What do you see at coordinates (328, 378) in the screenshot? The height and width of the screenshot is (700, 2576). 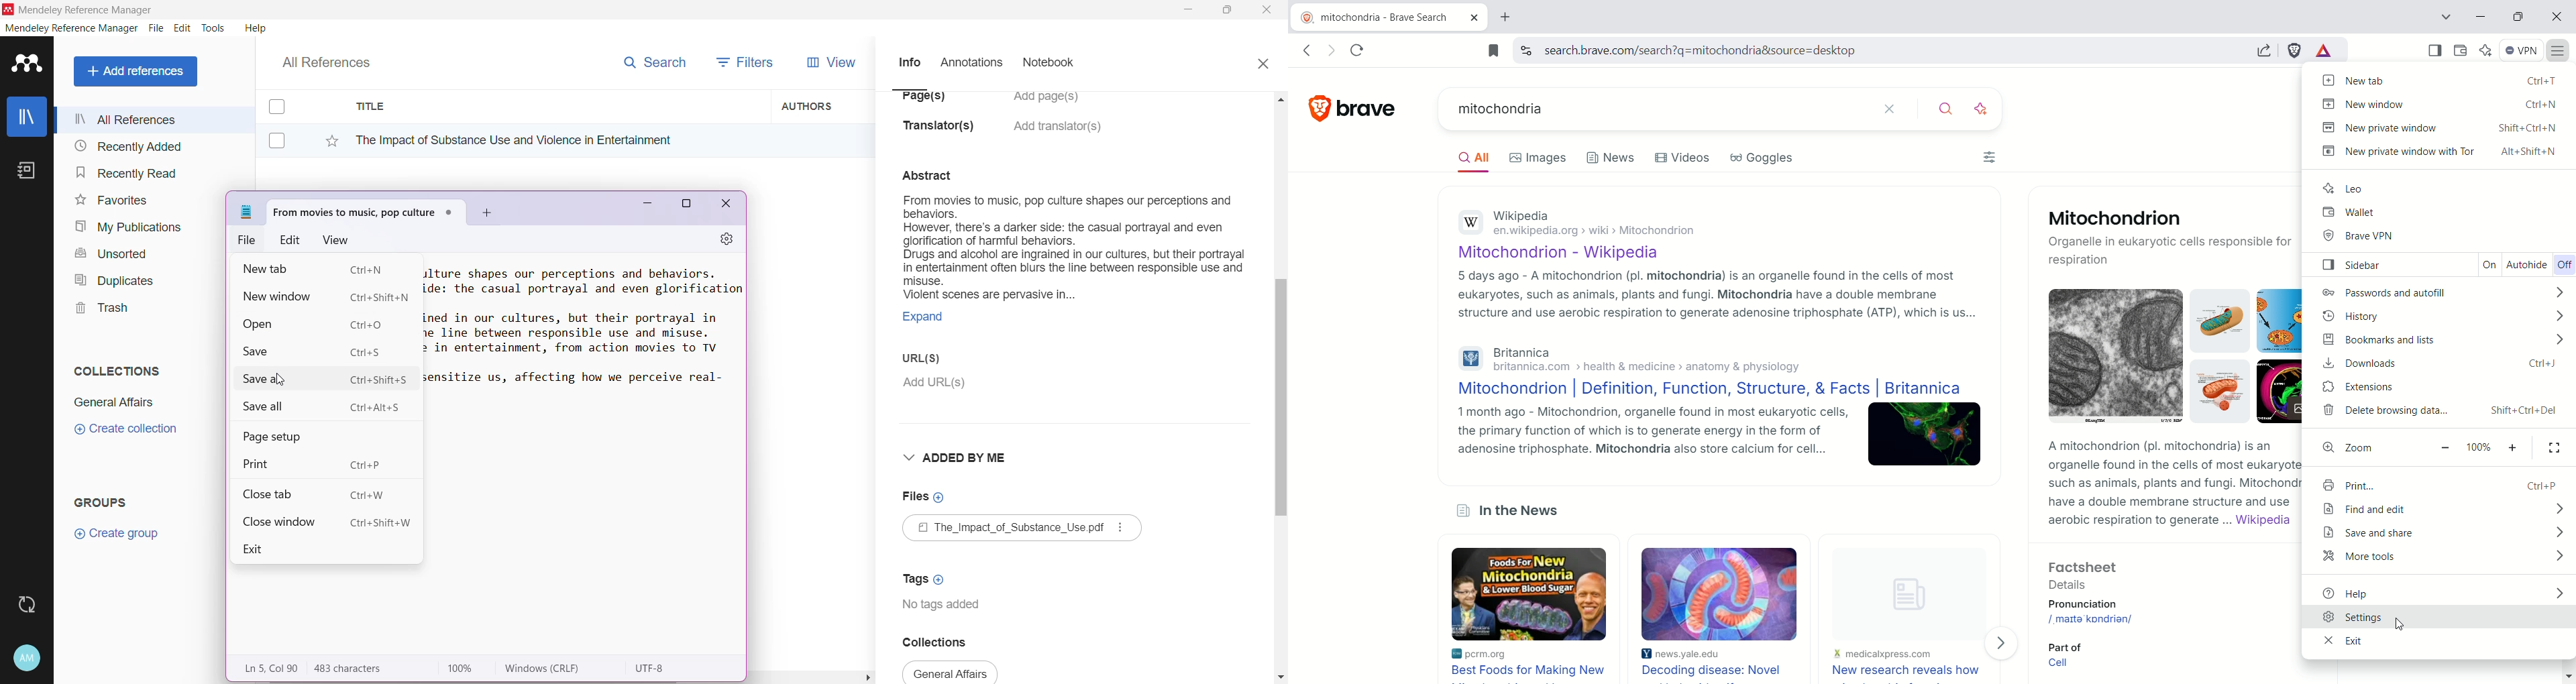 I see `Save As` at bounding box center [328, 378].